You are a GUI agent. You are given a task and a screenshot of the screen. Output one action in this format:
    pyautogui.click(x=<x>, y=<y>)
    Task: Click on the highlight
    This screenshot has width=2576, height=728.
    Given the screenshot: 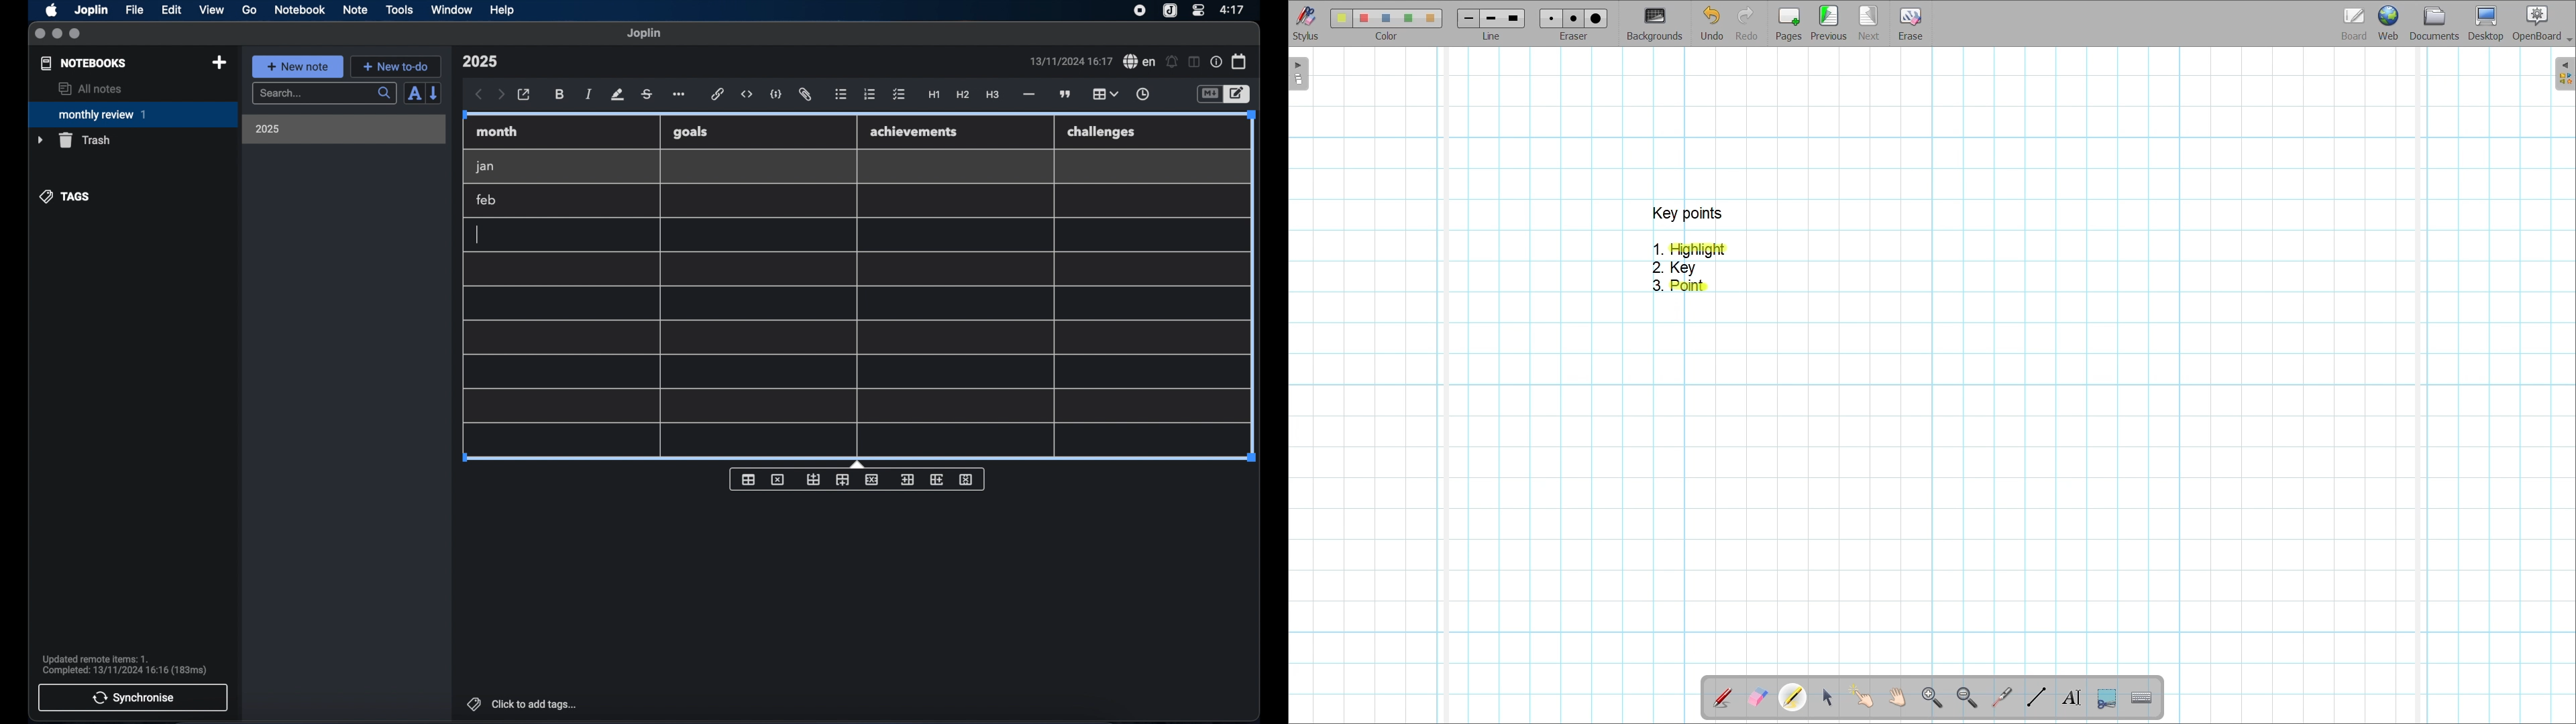 What is the action you would take?
    pyautogui.click(x=617, y=95)
    